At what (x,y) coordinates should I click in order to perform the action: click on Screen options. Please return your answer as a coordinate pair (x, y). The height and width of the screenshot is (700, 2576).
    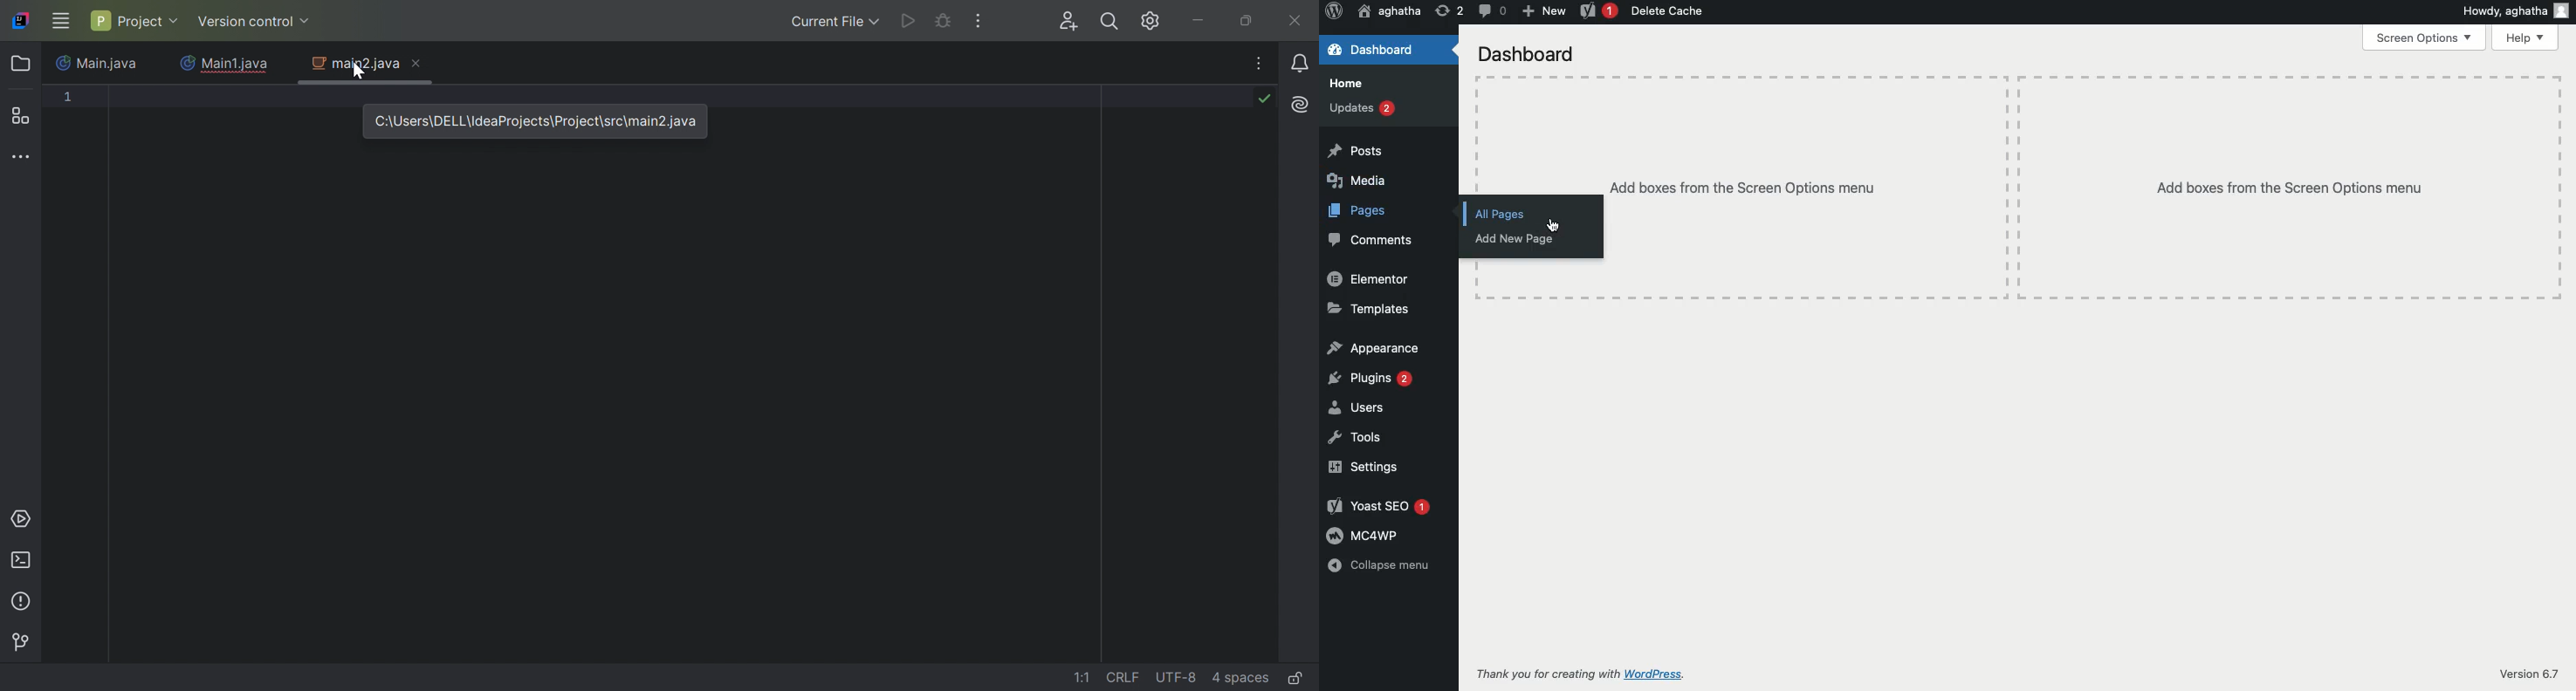
    Looking at the image, I should click on (2425, 37).